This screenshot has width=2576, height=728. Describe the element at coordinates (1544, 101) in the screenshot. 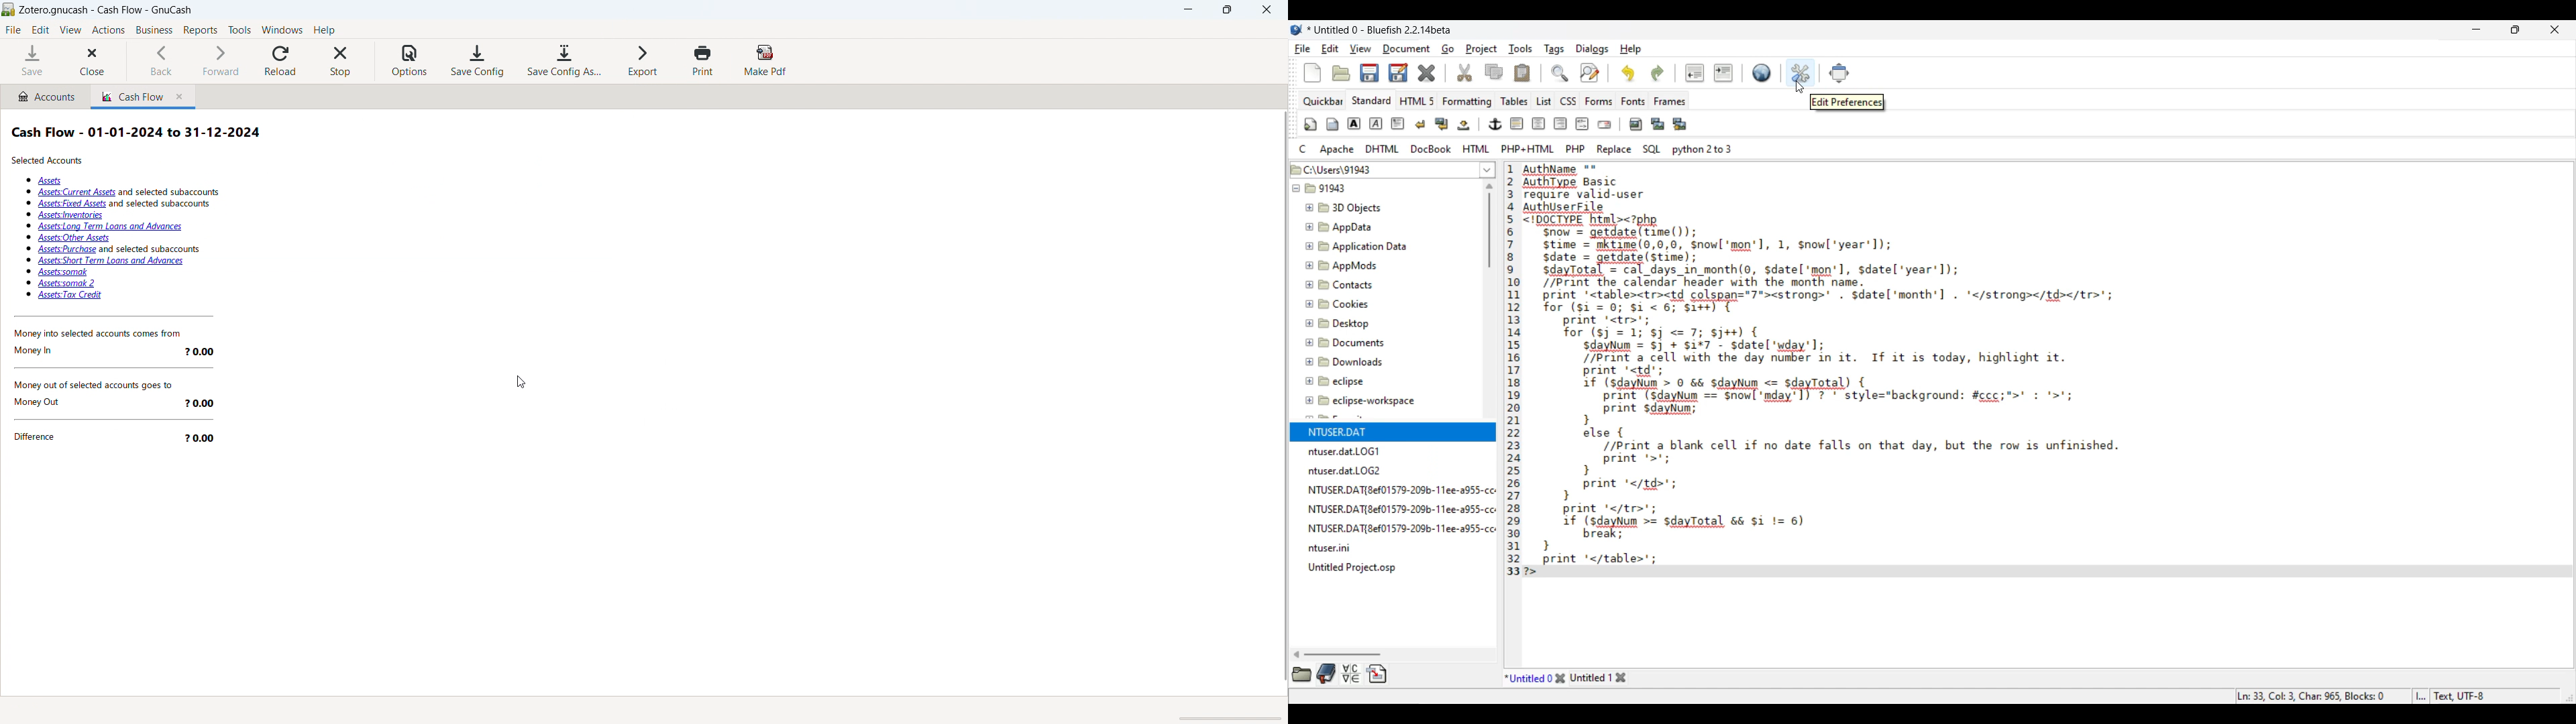

I see `List` at that location.